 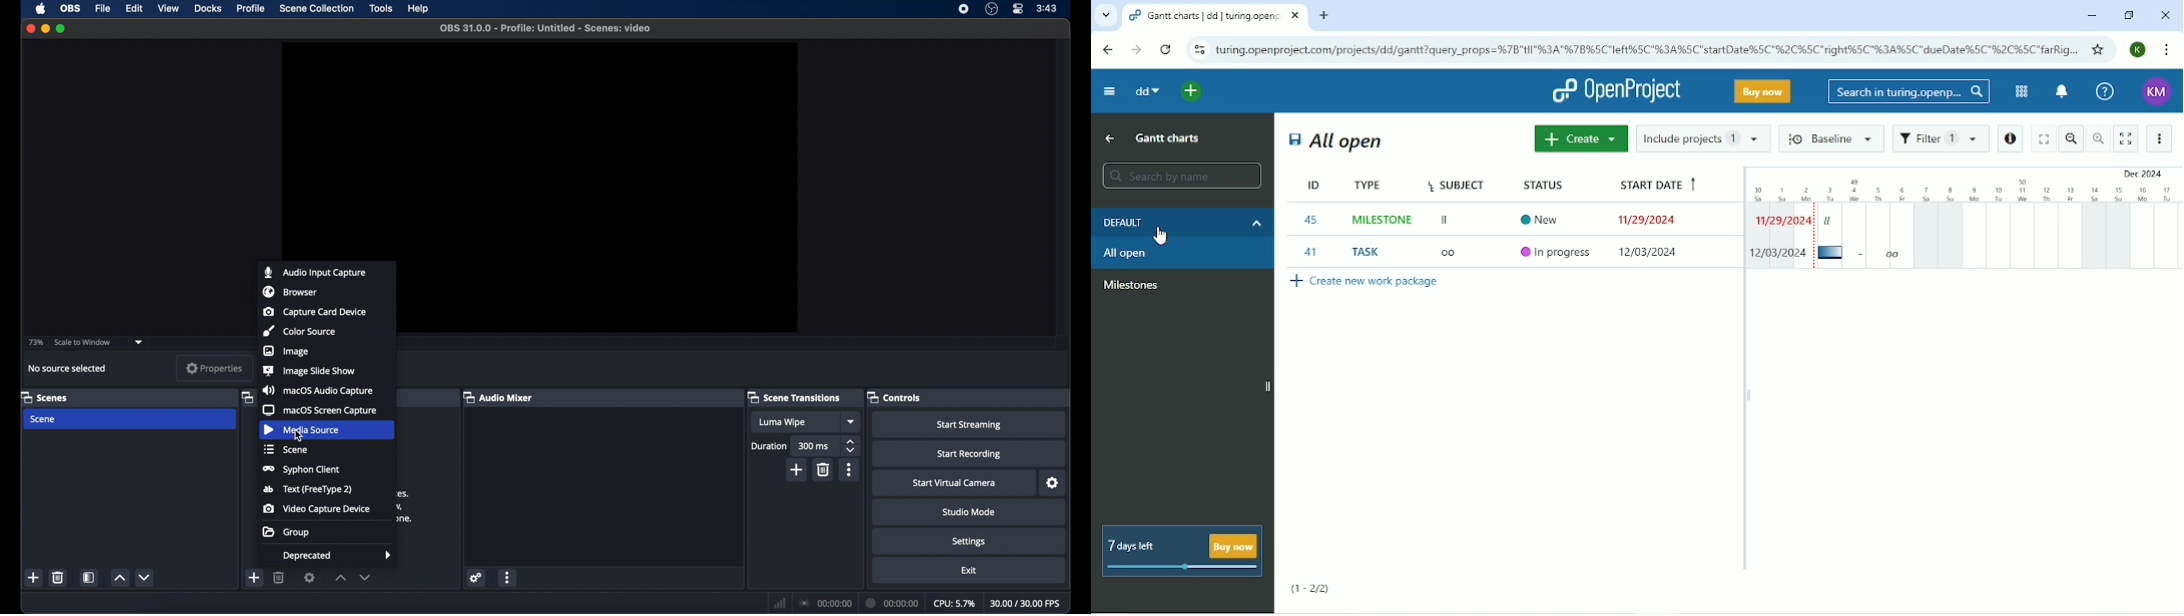 I want to click on All open, so click(x=1335, y=140).